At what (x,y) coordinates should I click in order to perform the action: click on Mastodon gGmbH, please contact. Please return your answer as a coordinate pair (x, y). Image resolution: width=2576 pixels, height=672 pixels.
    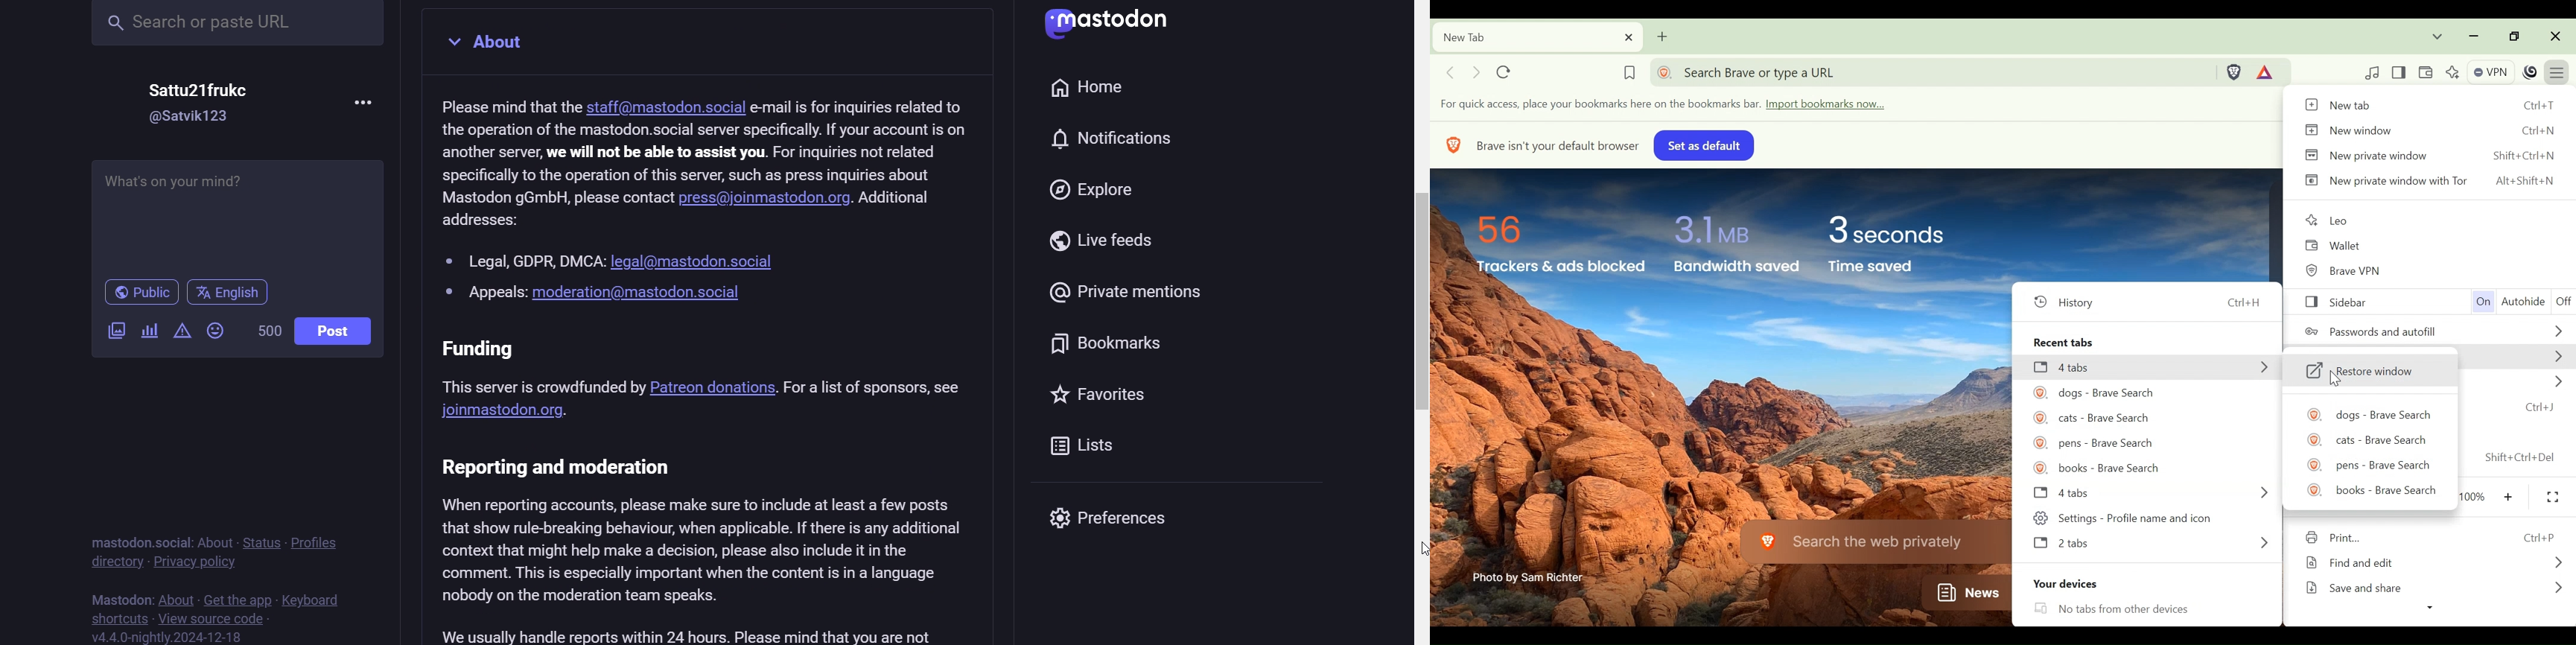
    Looking at the image, I should click on (556, 197).